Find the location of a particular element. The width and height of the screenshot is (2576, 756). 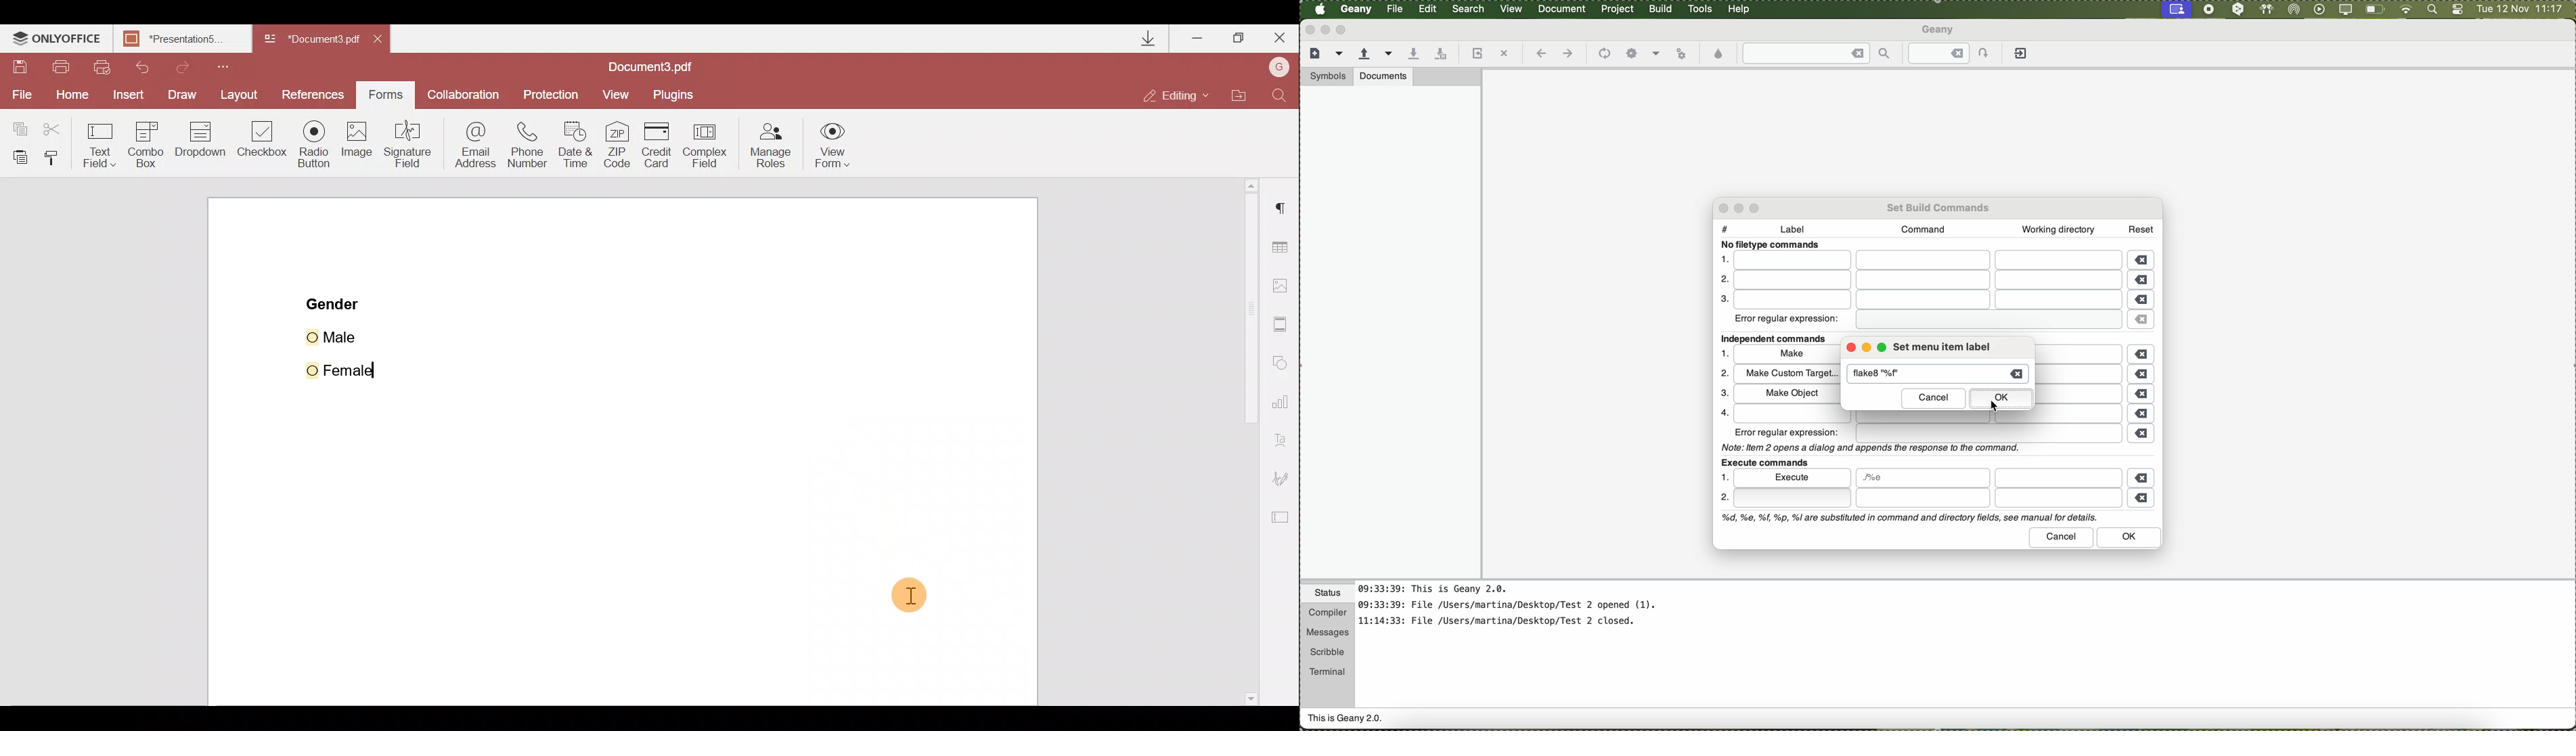

Signature settings is located at coordinates (1287, 479).